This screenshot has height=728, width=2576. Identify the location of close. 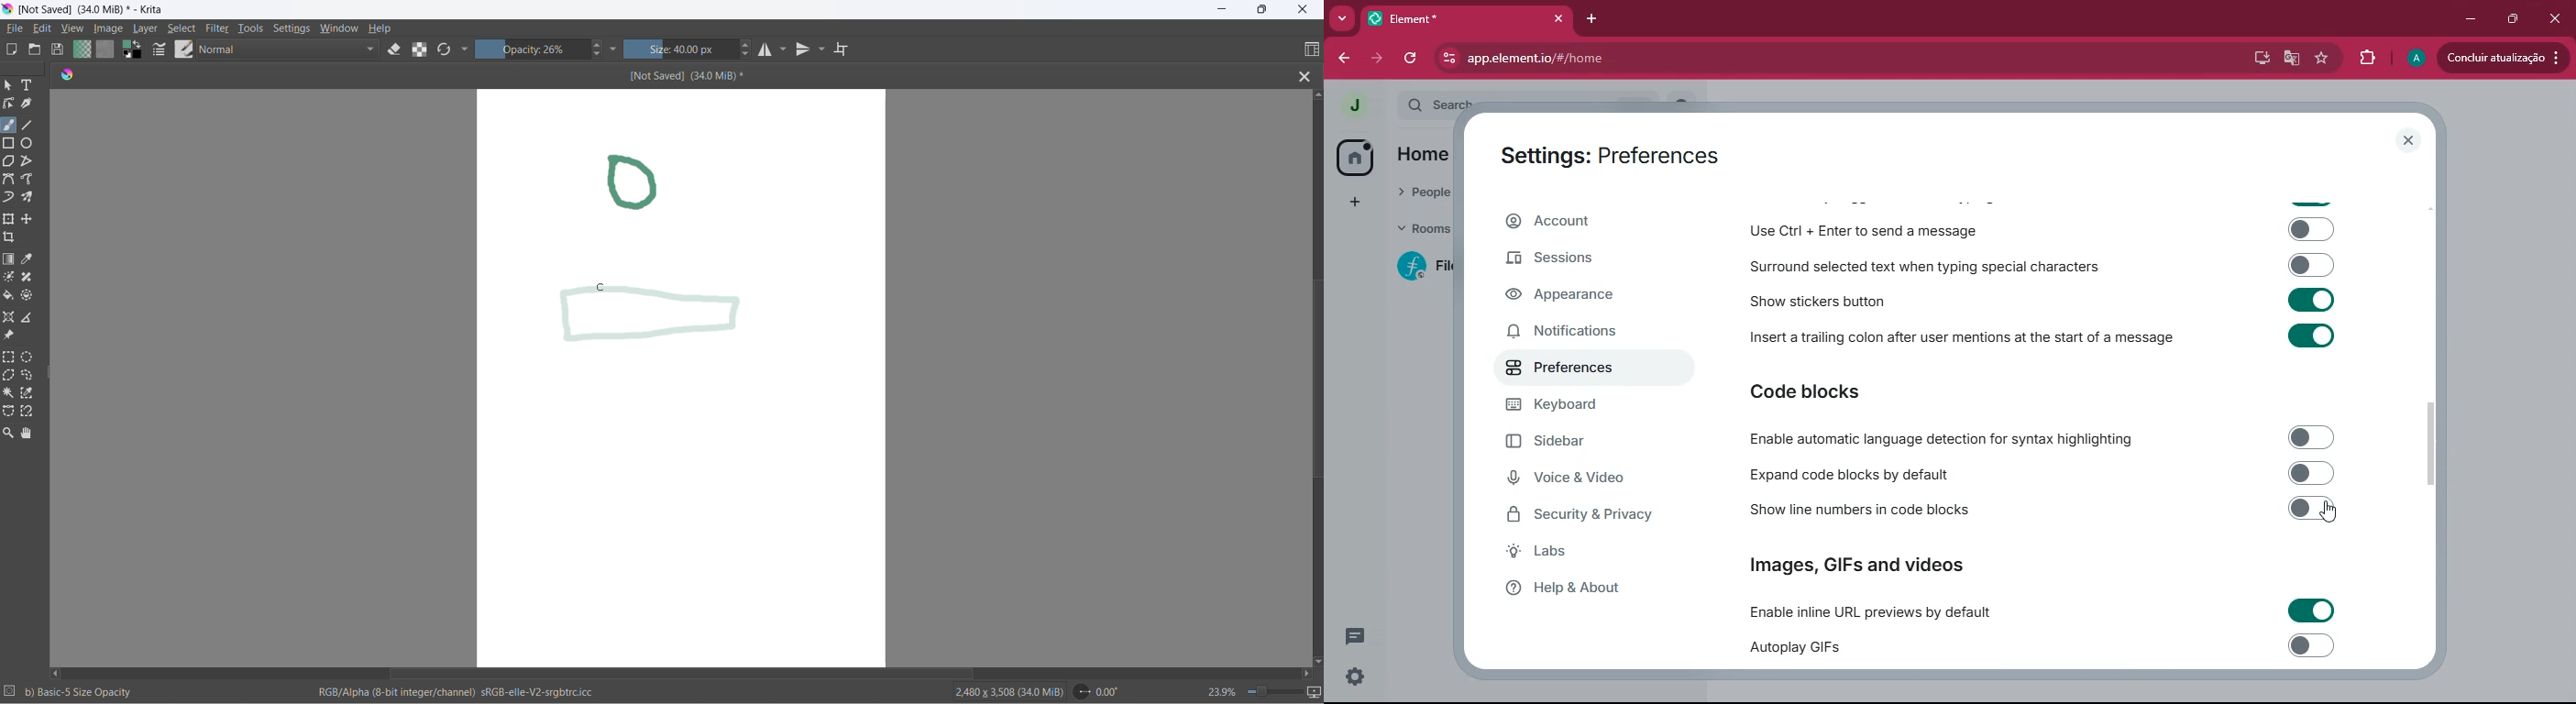
(2554, 19).